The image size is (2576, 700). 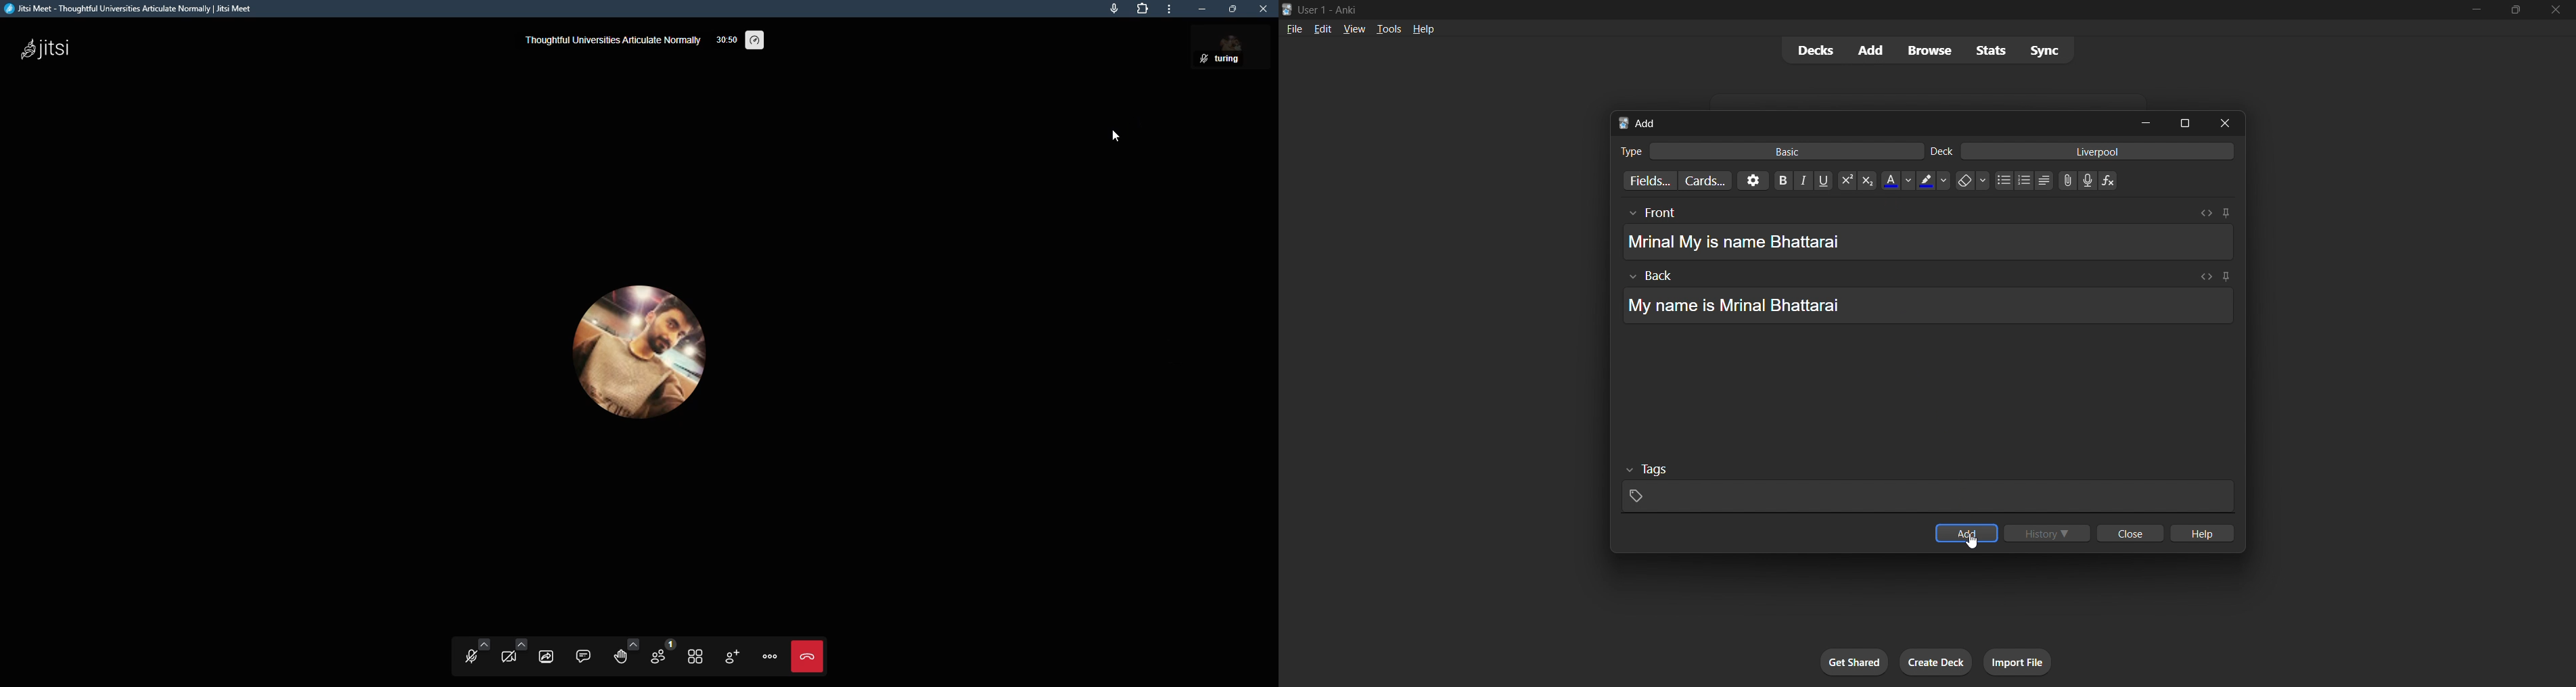 What do you see at coordinates (1866, 180) in the screenshot?
I see `sub script` at bounding box center [1866, 180].